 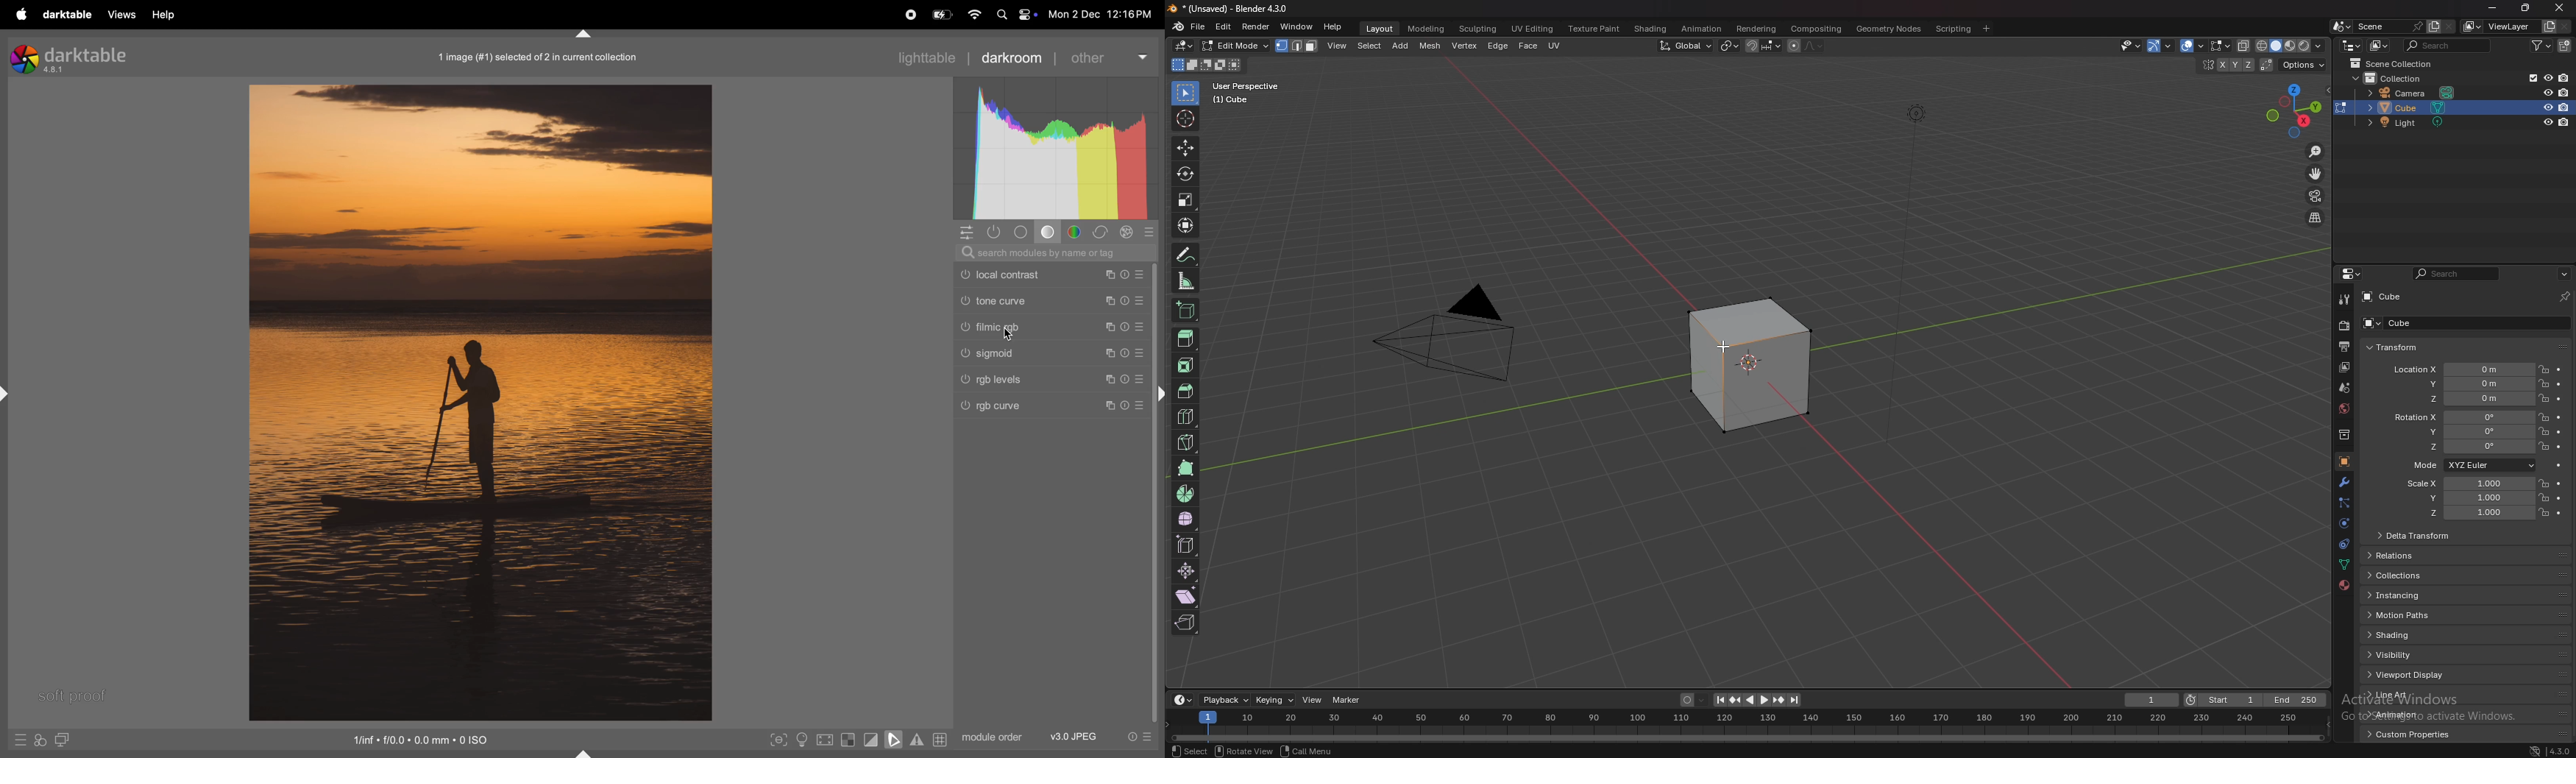 What do you see at coordinates (2543, 44) in the screenshot?
I see `filter` at bounding box center [2543, 44].